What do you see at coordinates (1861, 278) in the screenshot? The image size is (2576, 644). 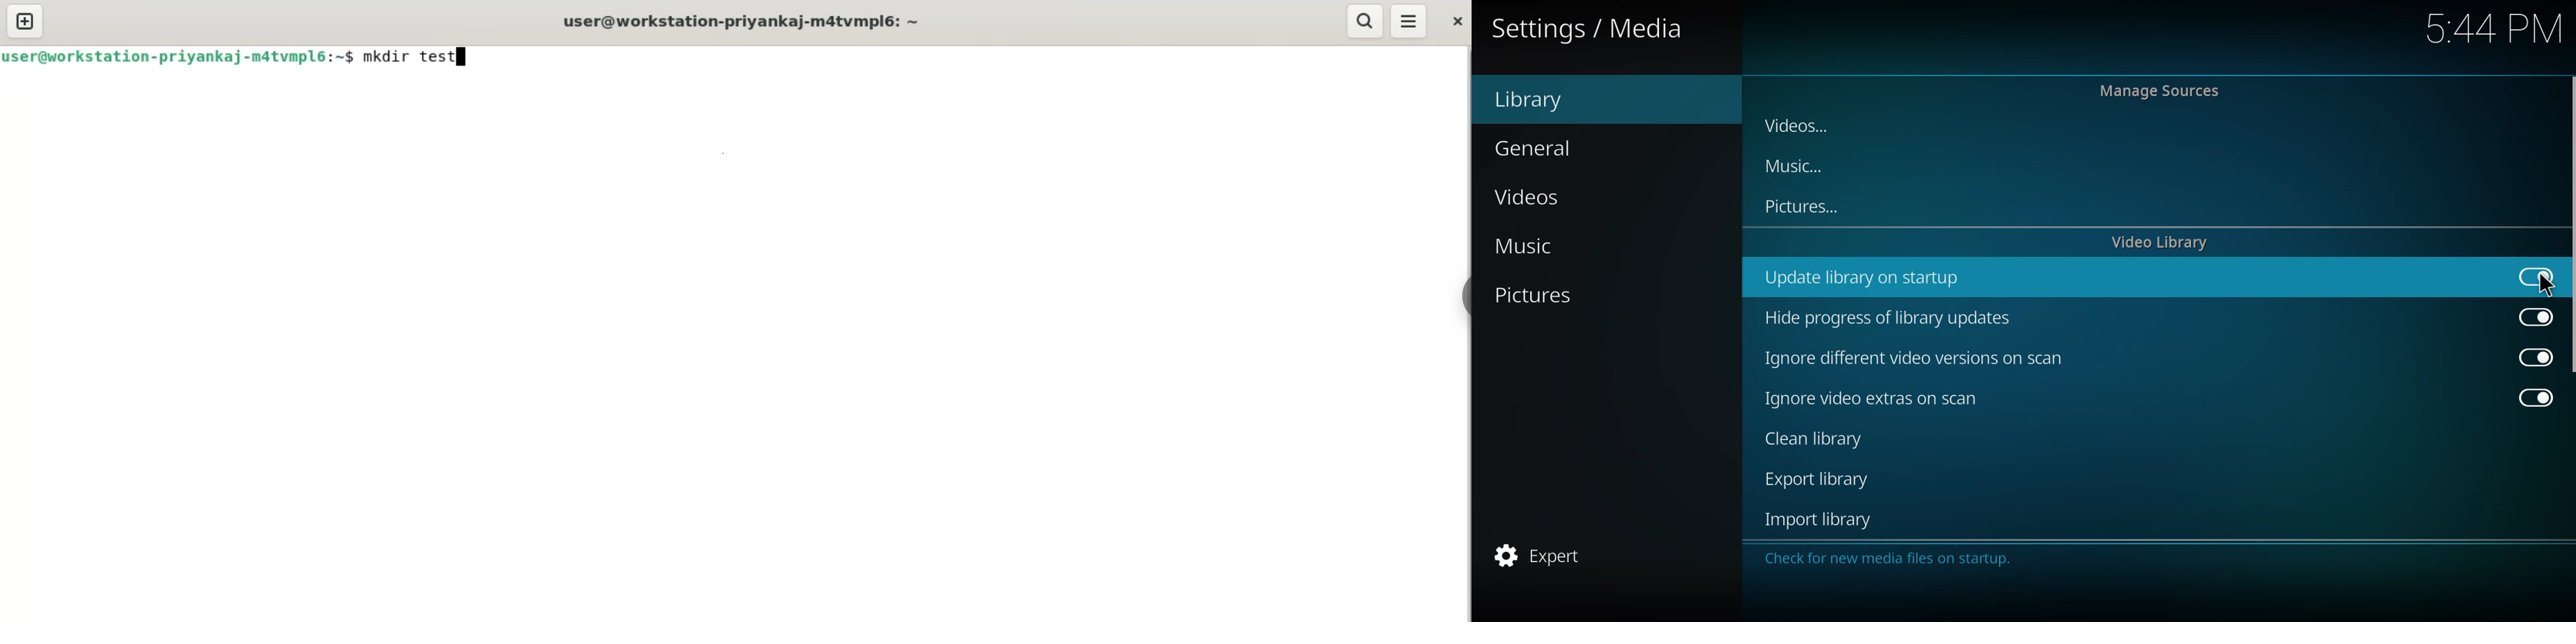 I see `update library on startup` at bounding box center [1861, 278].